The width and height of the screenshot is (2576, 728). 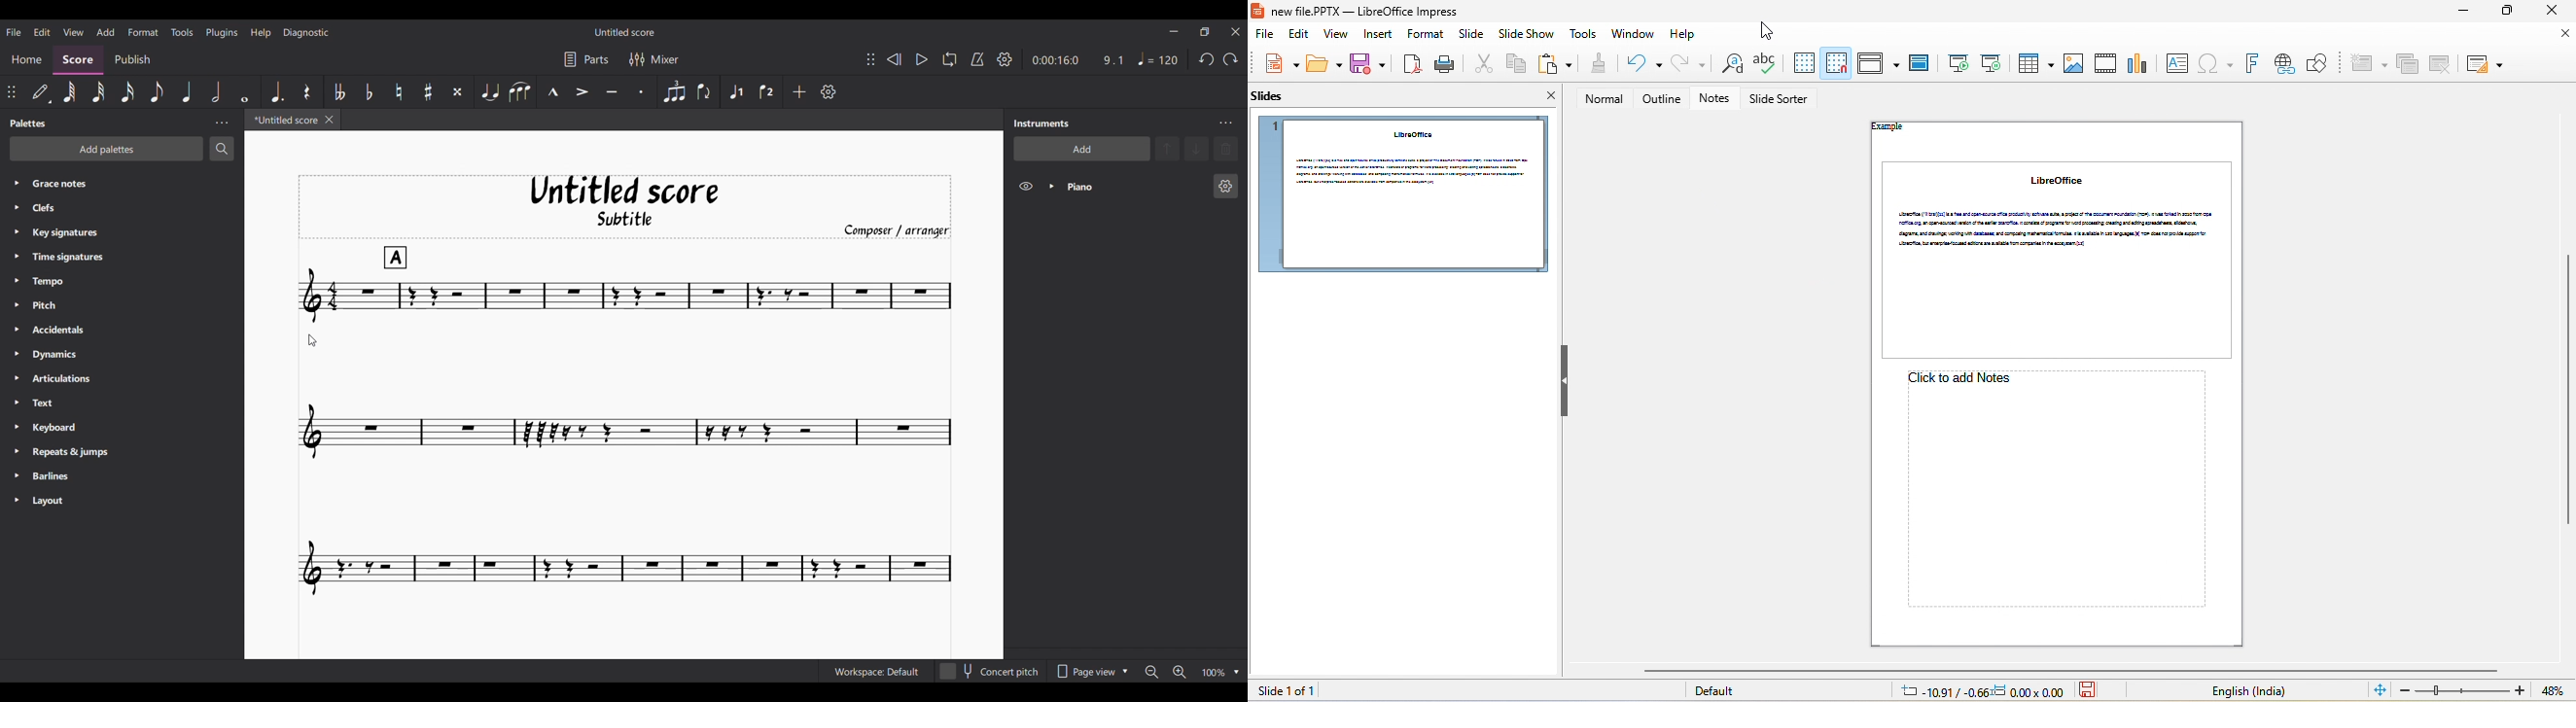 What do you see at coordinates (2033, 62) in the screenshot?
I see `table` at bounding box center [2033, 62].